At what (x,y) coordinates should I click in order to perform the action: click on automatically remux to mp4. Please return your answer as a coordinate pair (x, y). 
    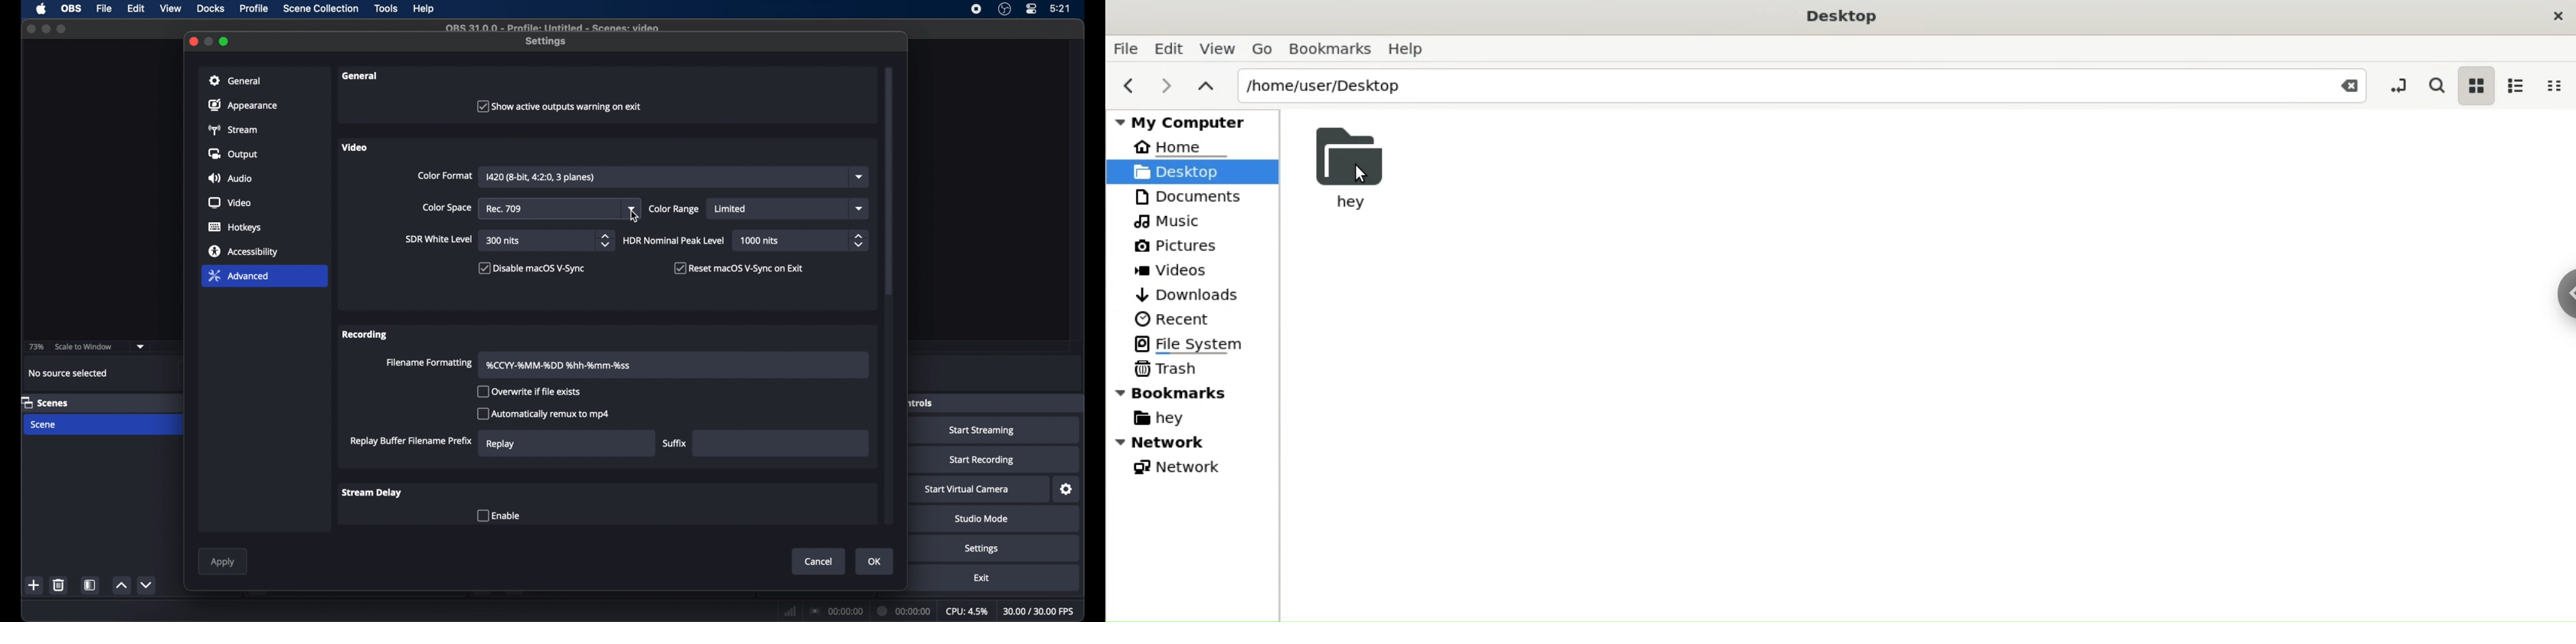
    Looking at the image, I should click on (544, 413).